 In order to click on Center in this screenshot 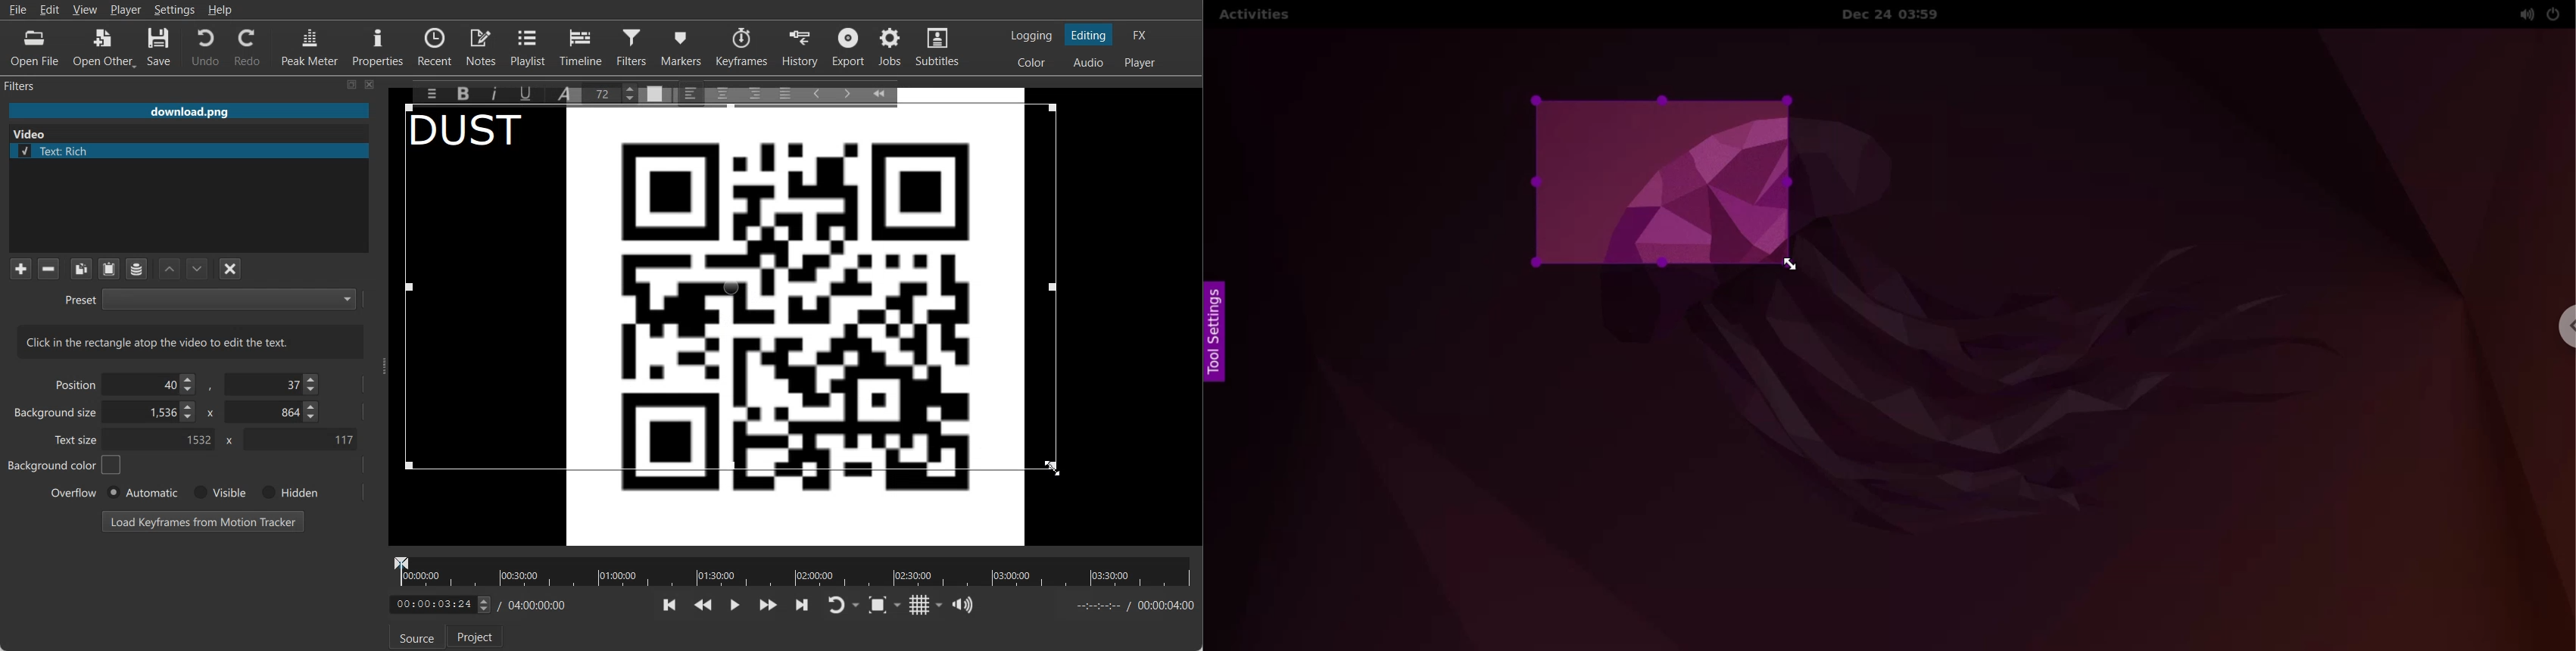, I will do `click(724, 92)`.